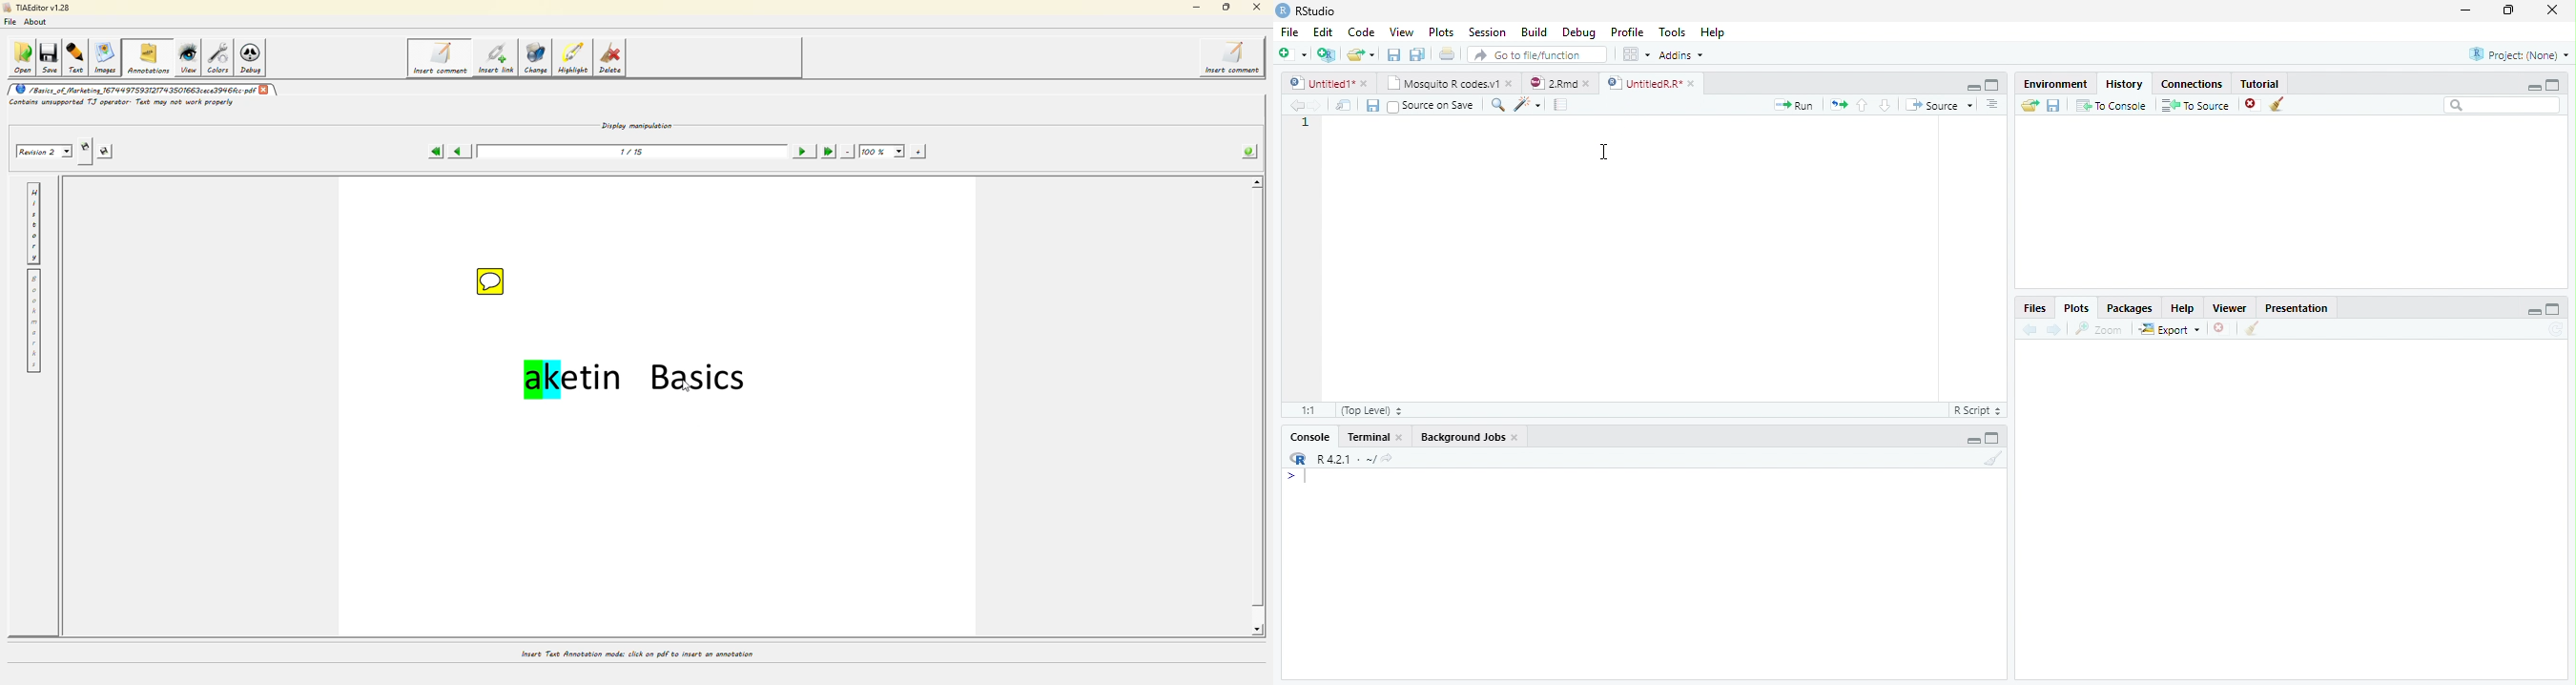 The width and height of the screenshot is (2576, 700). What do you see at coordinates (2195, 104) in the screenshot?
I see `To Source` at bounding box center [2195, 104].